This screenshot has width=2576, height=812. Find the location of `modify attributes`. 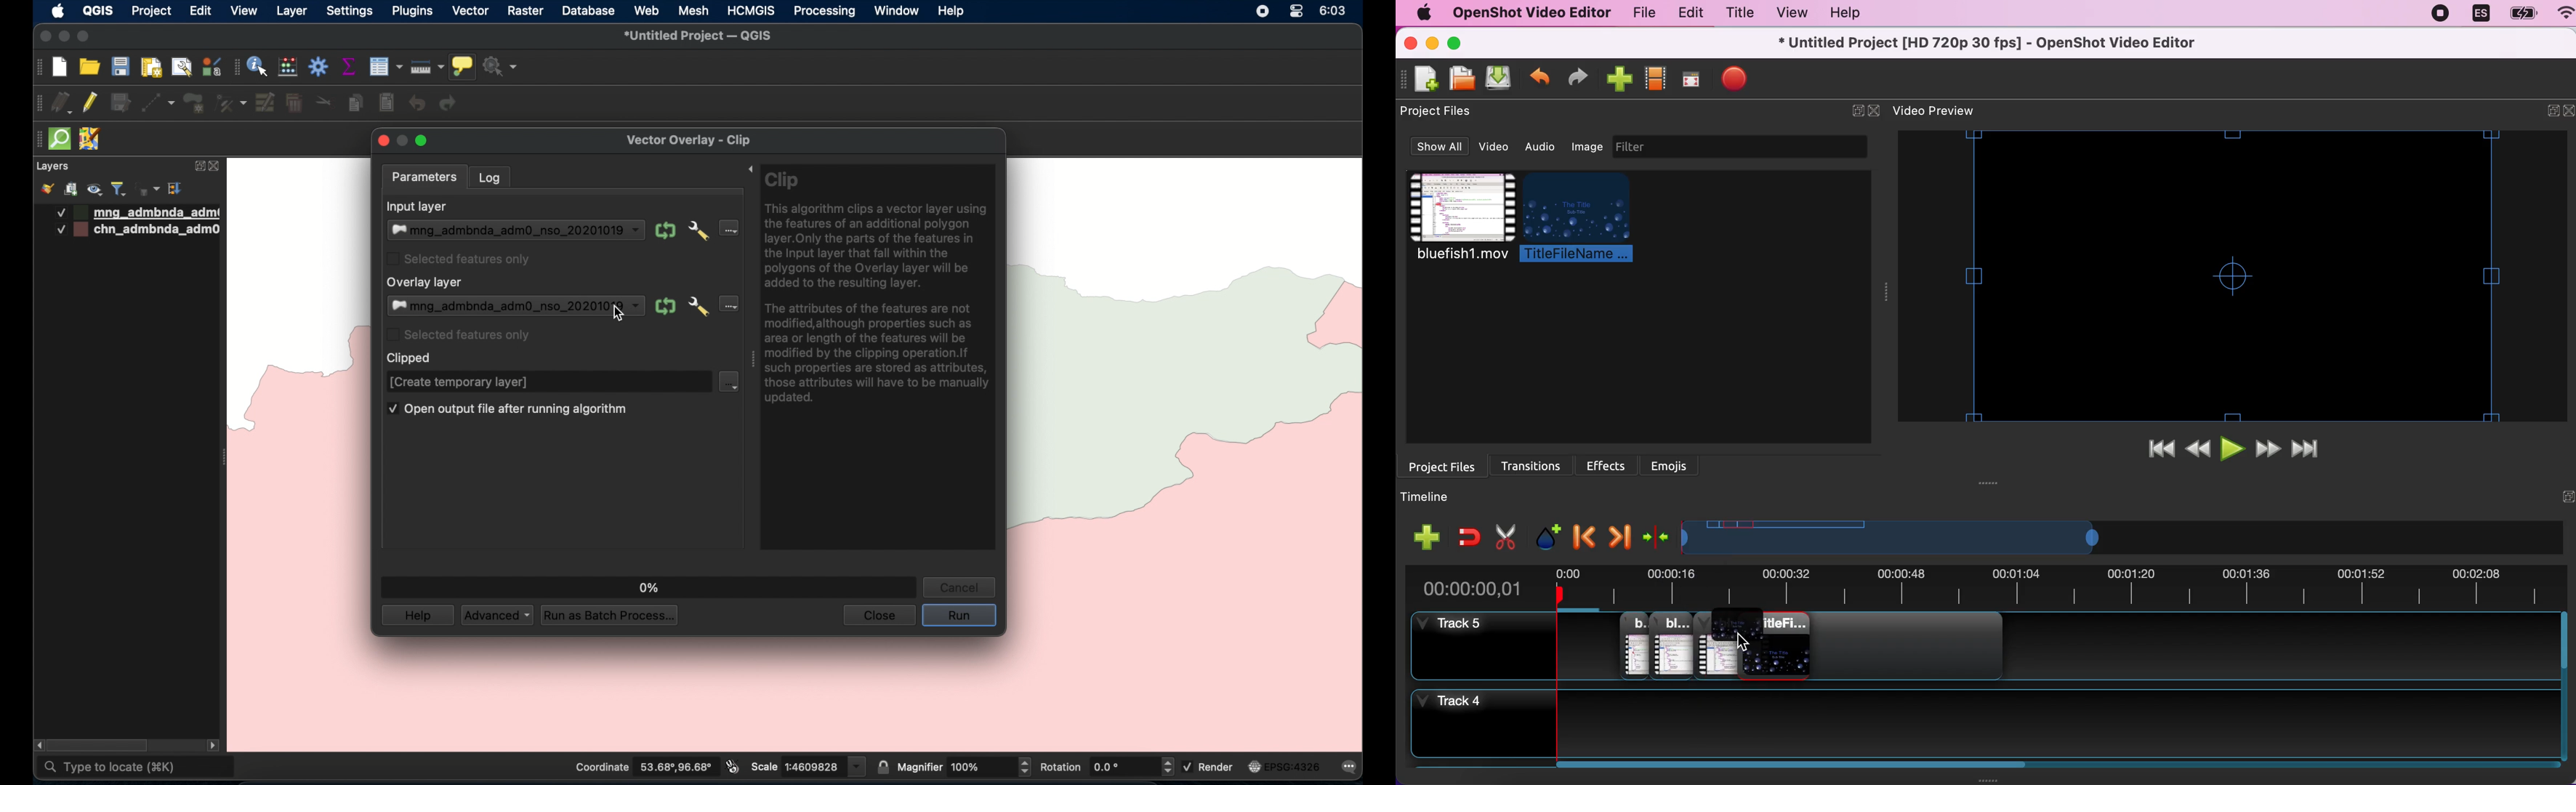

modify attributes is located at coordinates (266, 103).